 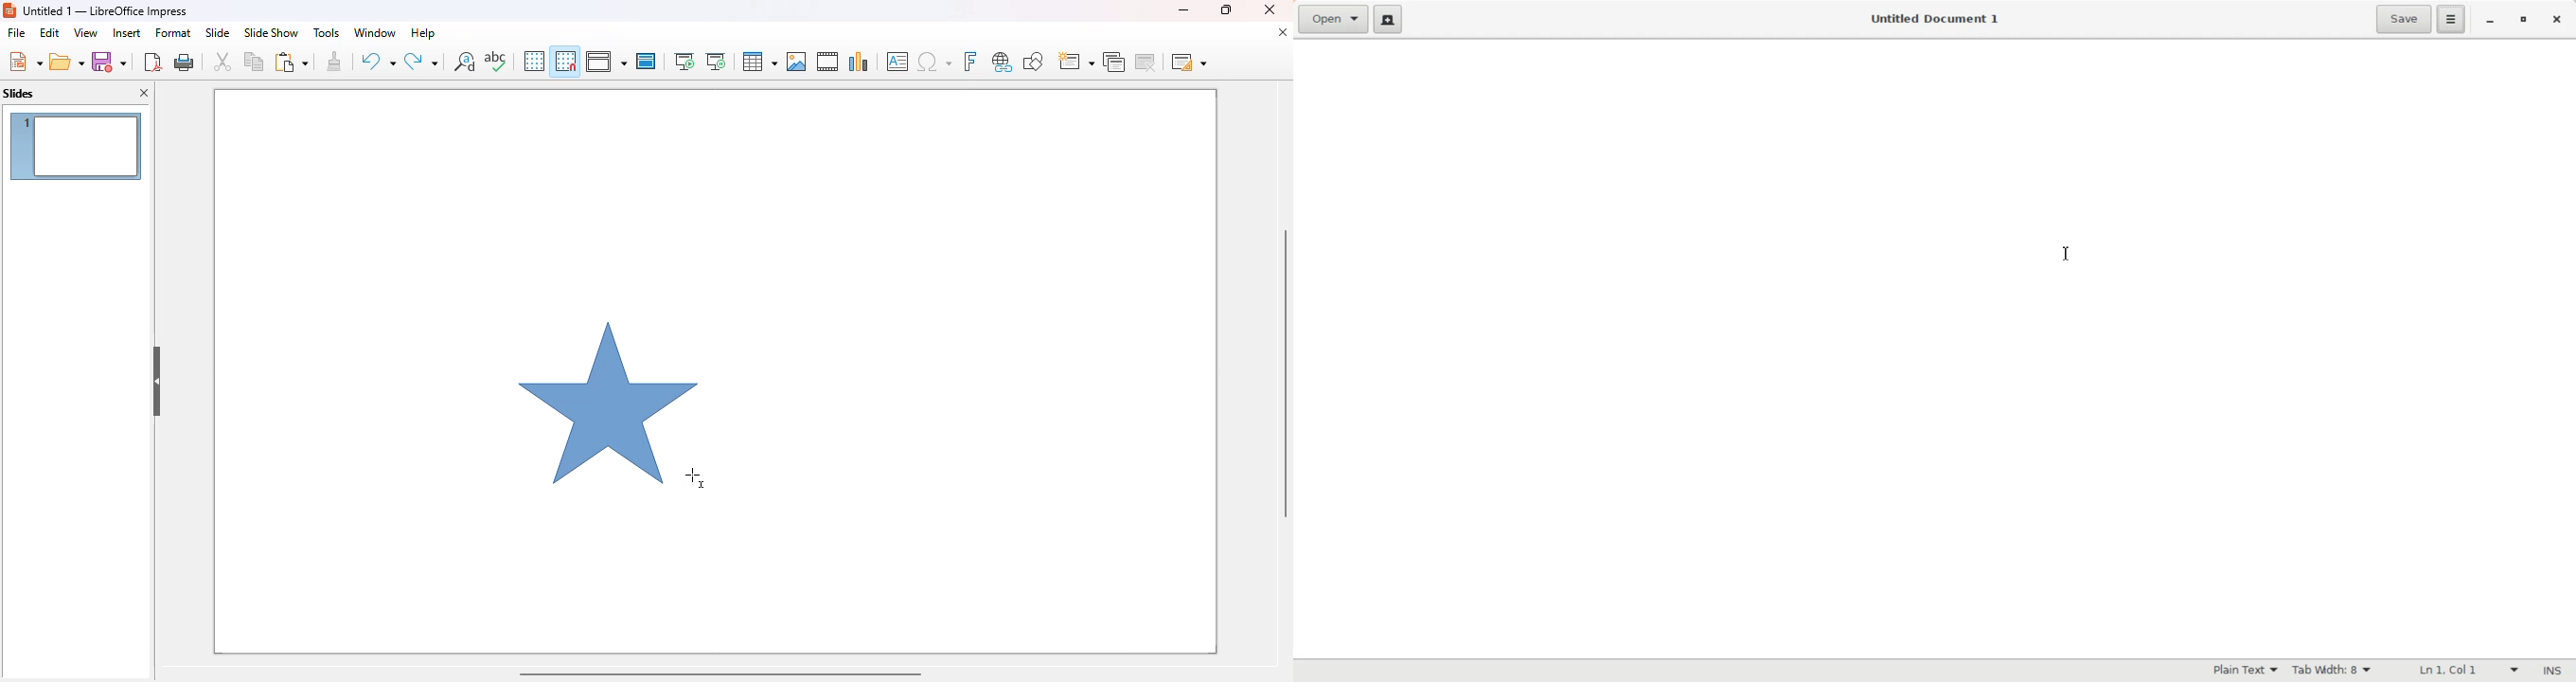 What do you see at coordinates (564, 61) in the screenshot?
I see `snap to grid` at bounding box center [564, 61].